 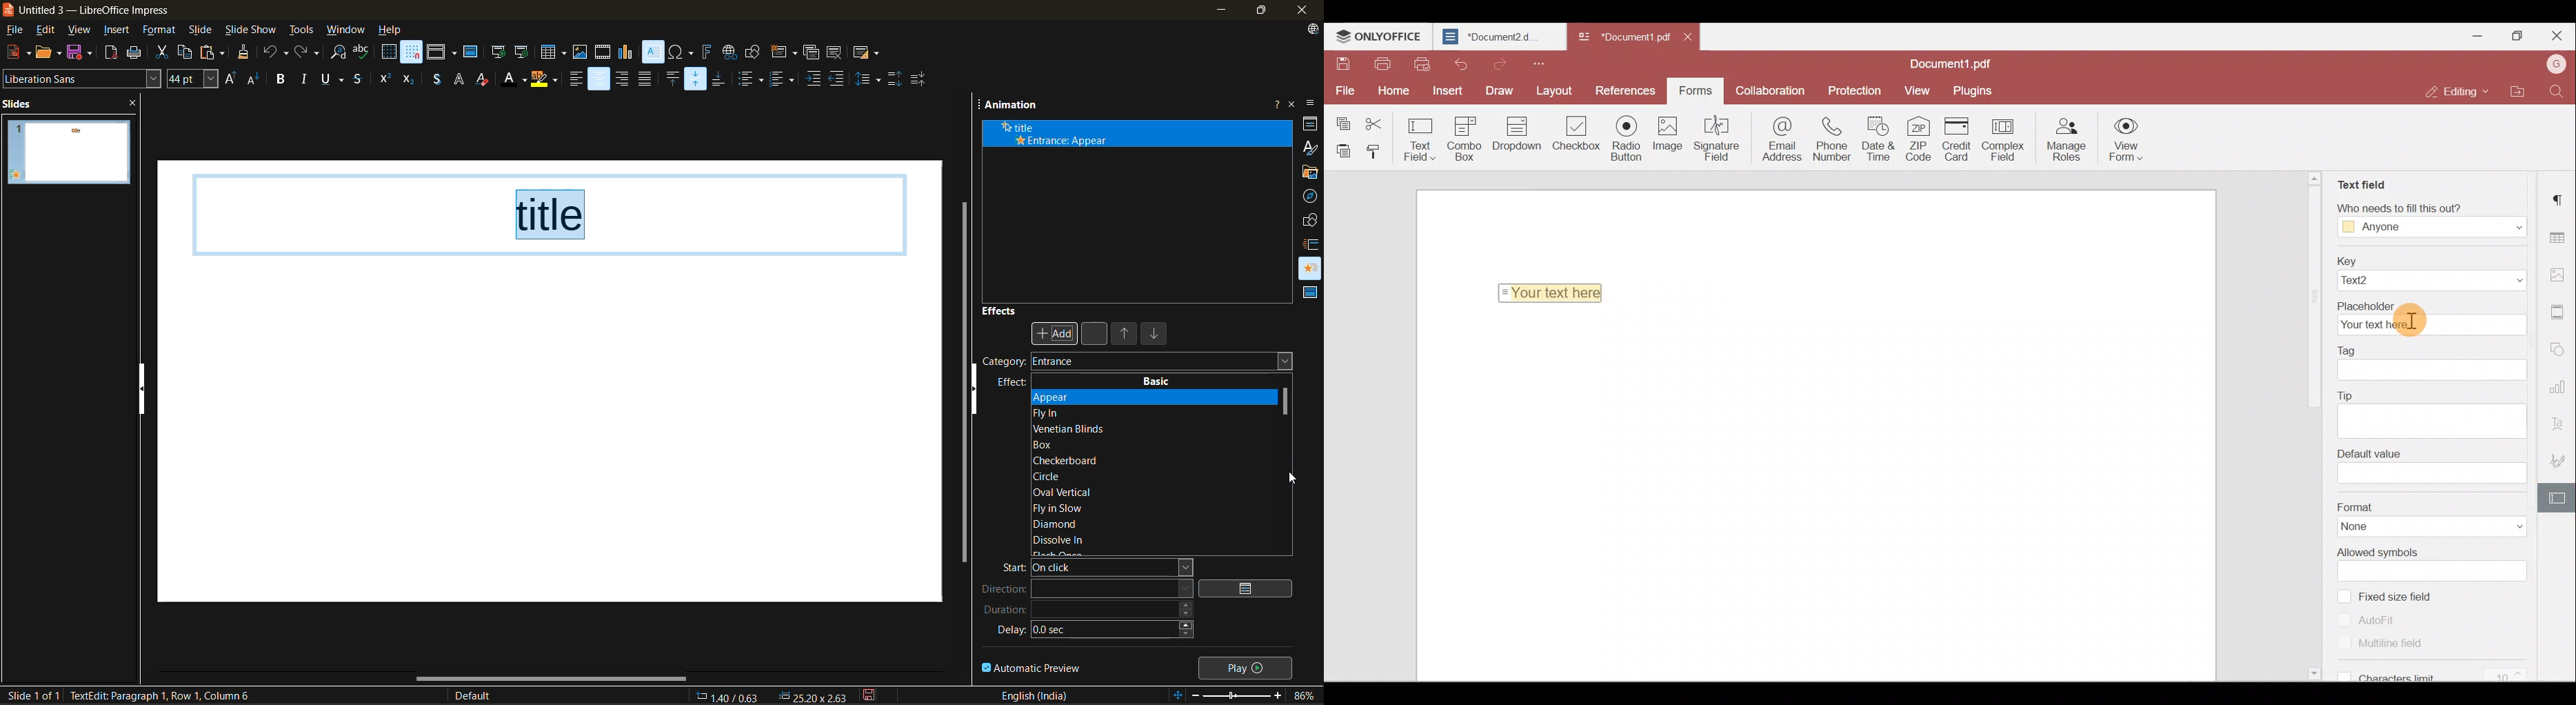 What do you see at coordinates (652, 52) in the screenshot?
I see `insert text box` at bounding box center [652, 52].